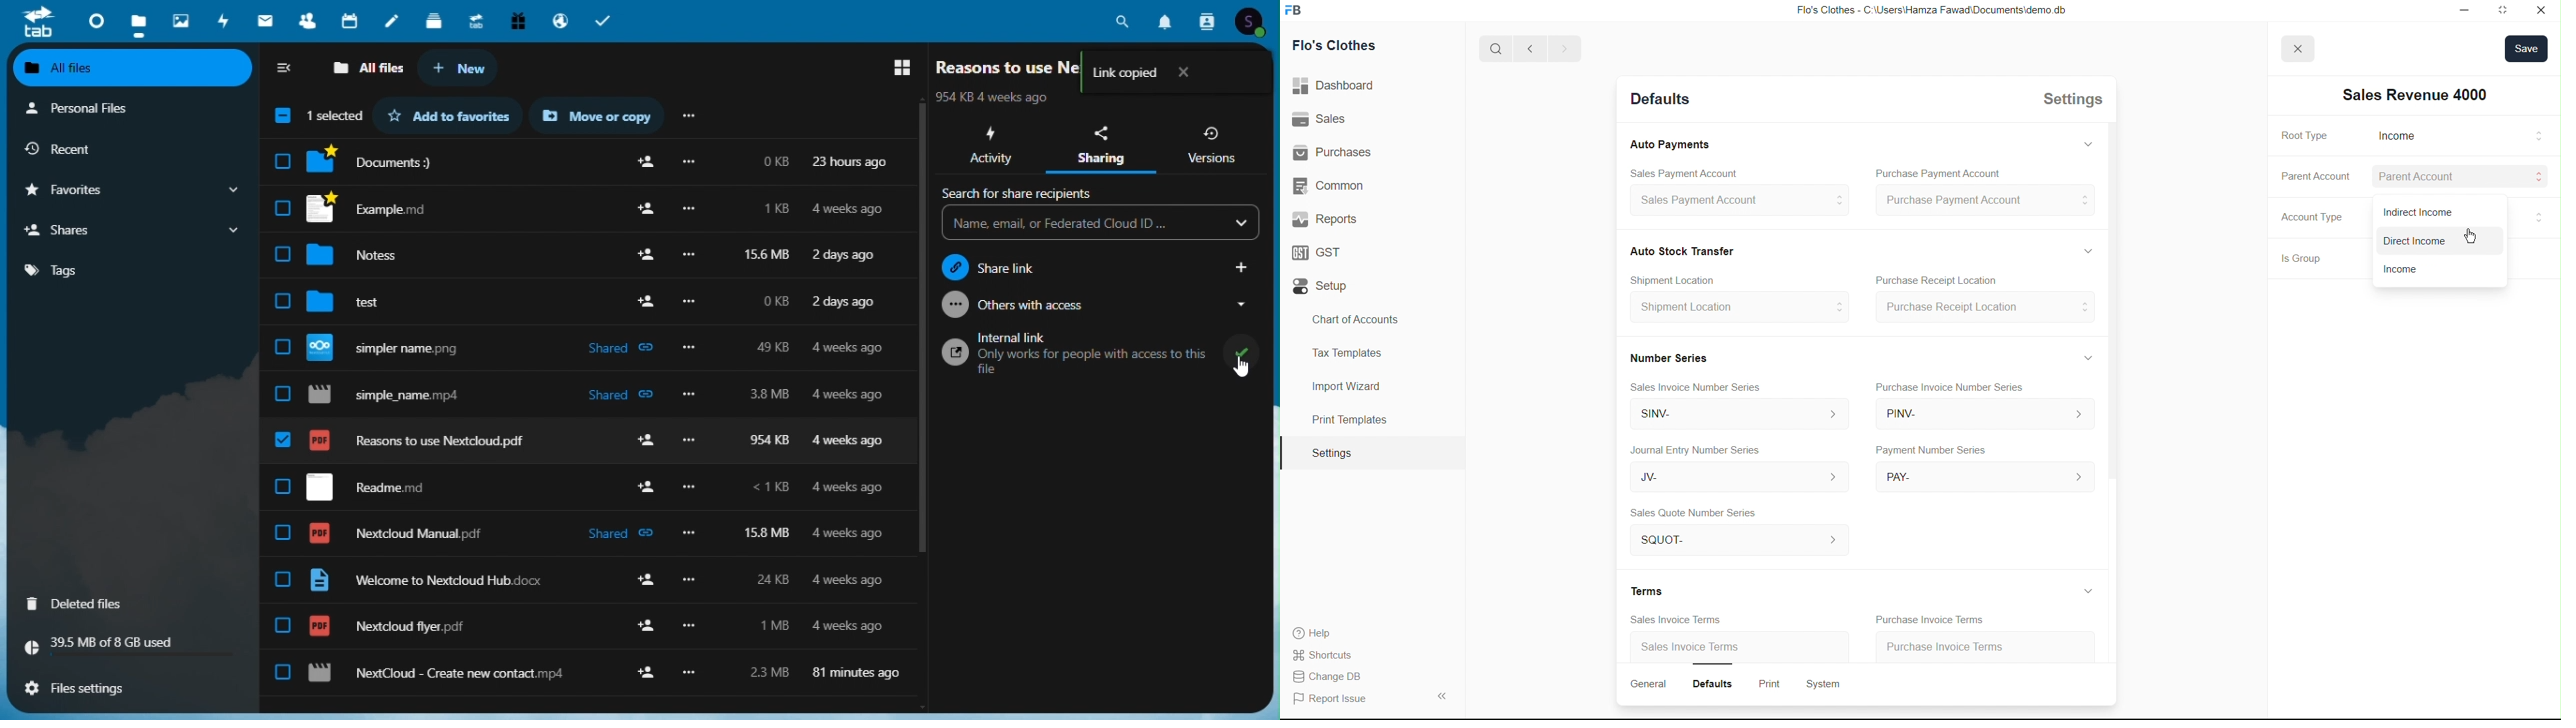 The height and width of the screenshot is (728, 2576). What do you see at coordinates (780, 208) in the screenshot?
I see `1kb` at bounding box center [780, 208].